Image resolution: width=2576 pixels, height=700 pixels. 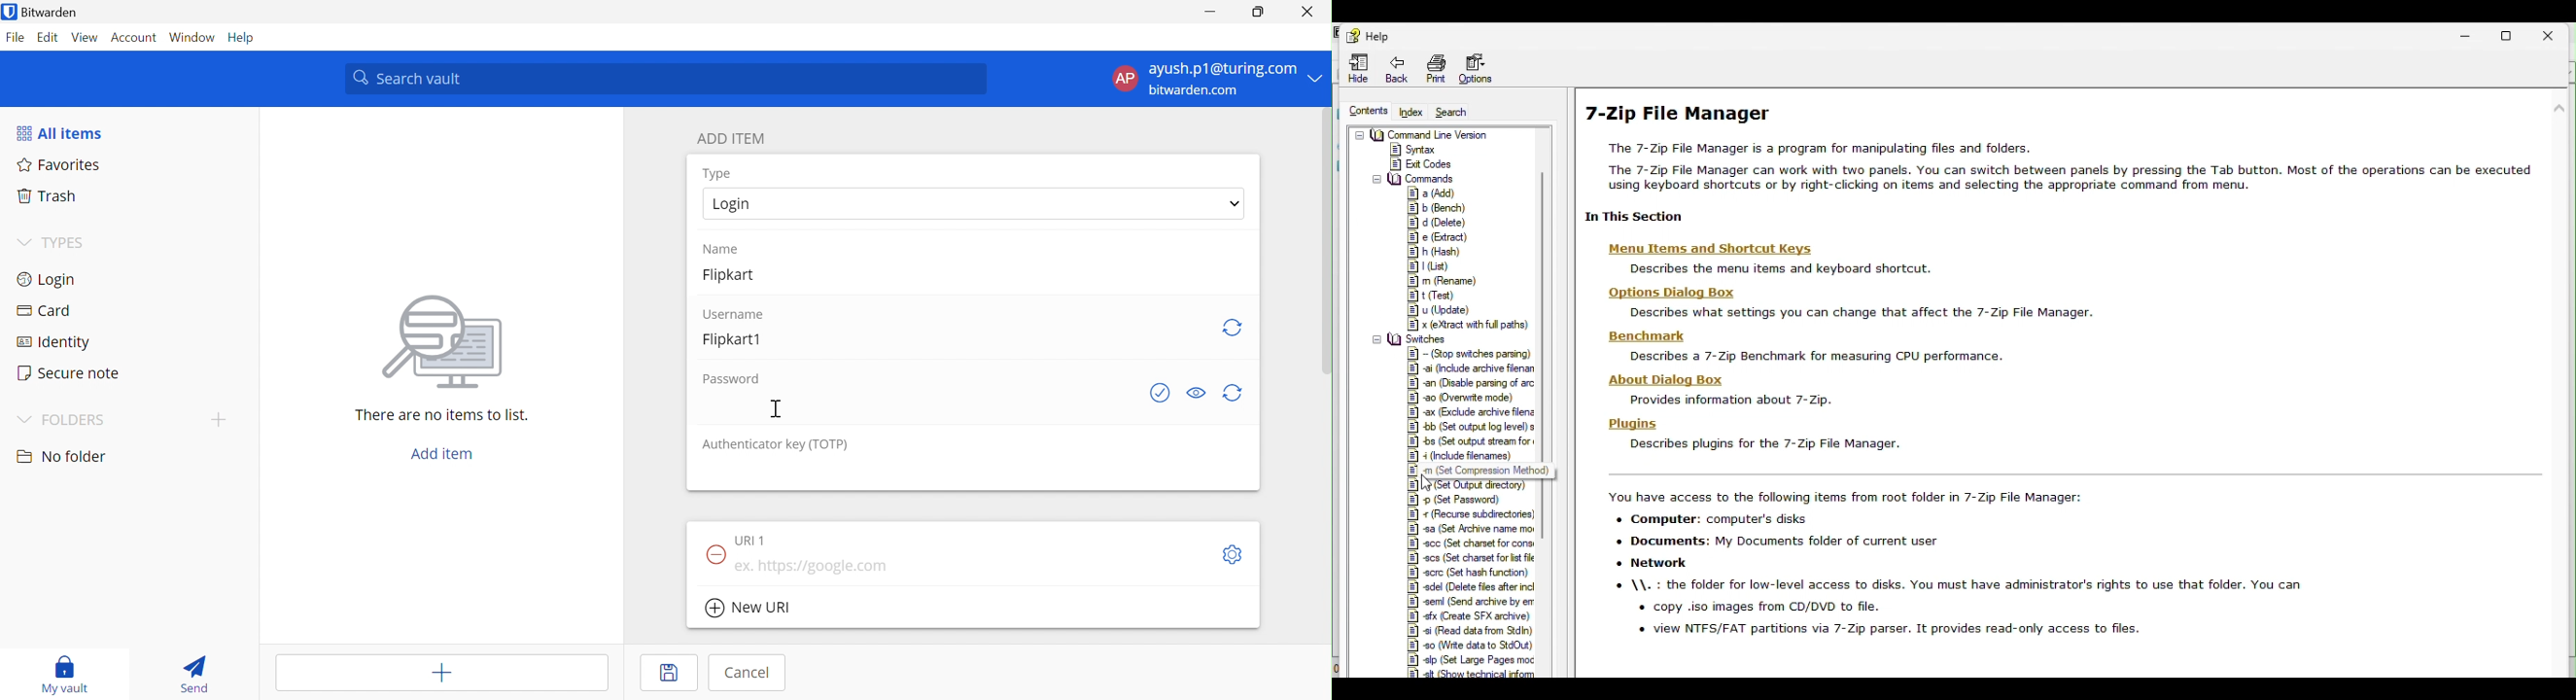 What do you see at coordinates (1467, 674) in the screenshot?
I see `slt` at bounding box center [1467, 674].